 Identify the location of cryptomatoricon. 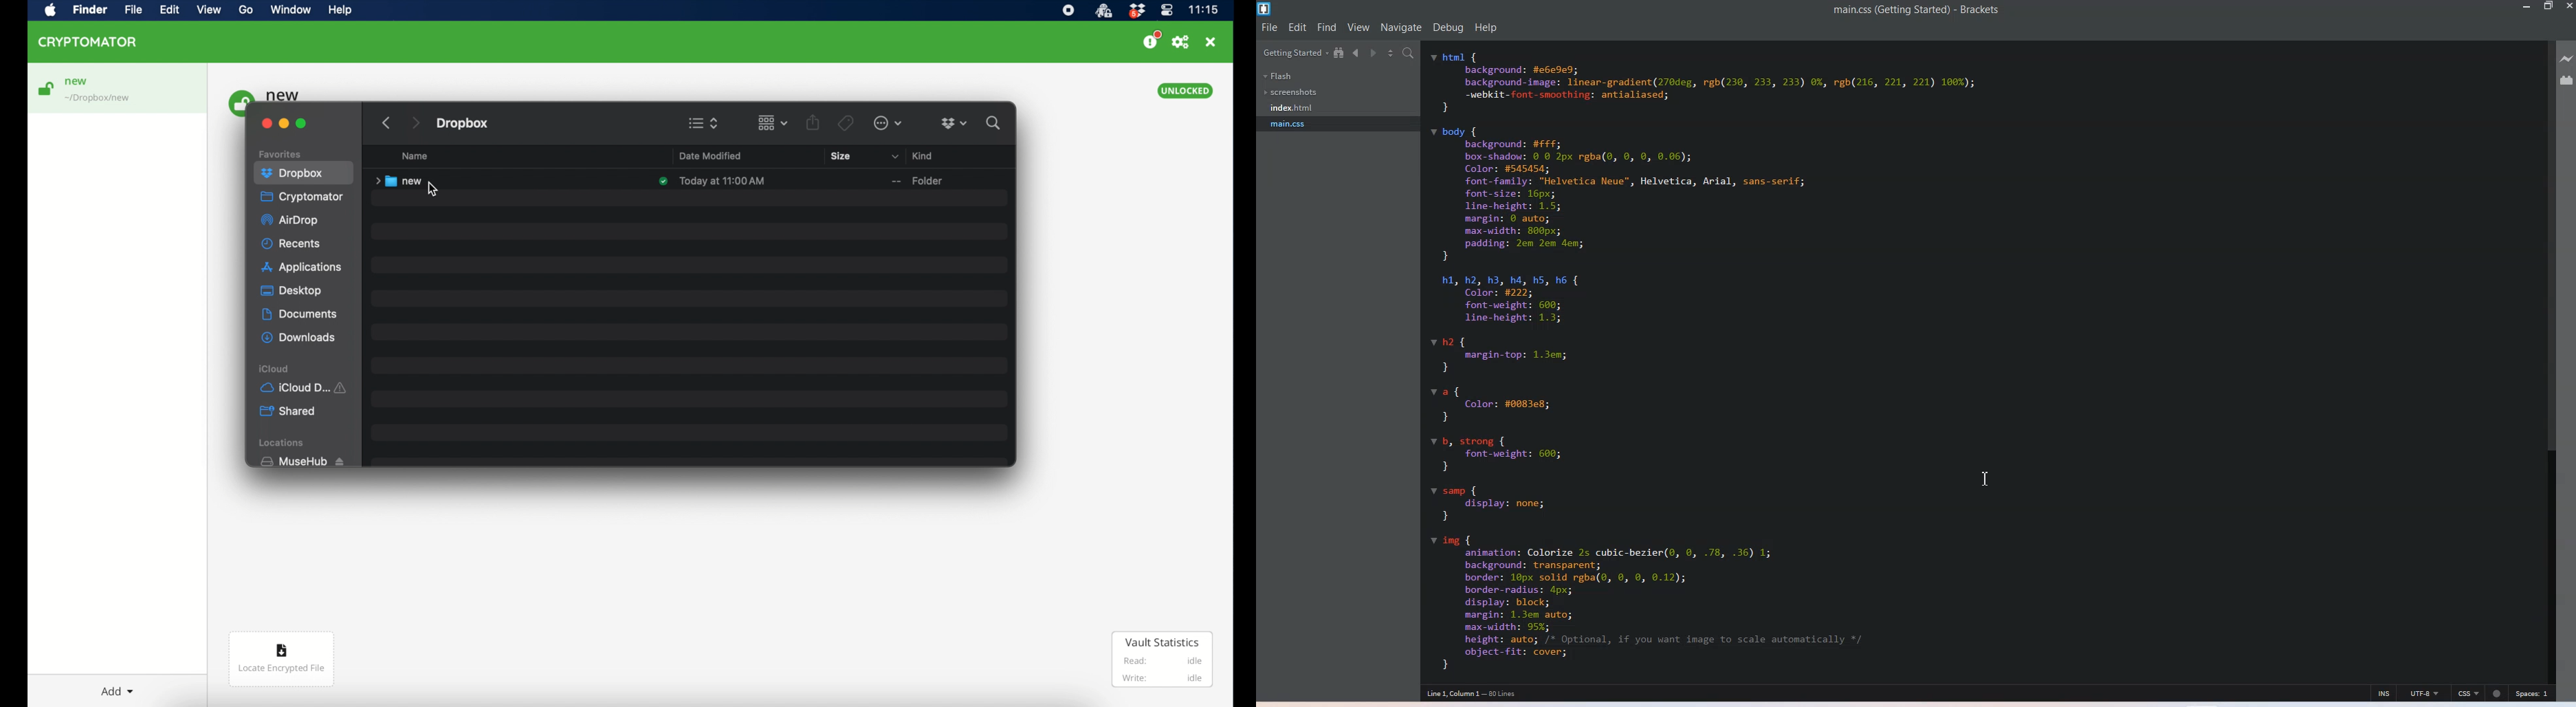
(1103, 11).